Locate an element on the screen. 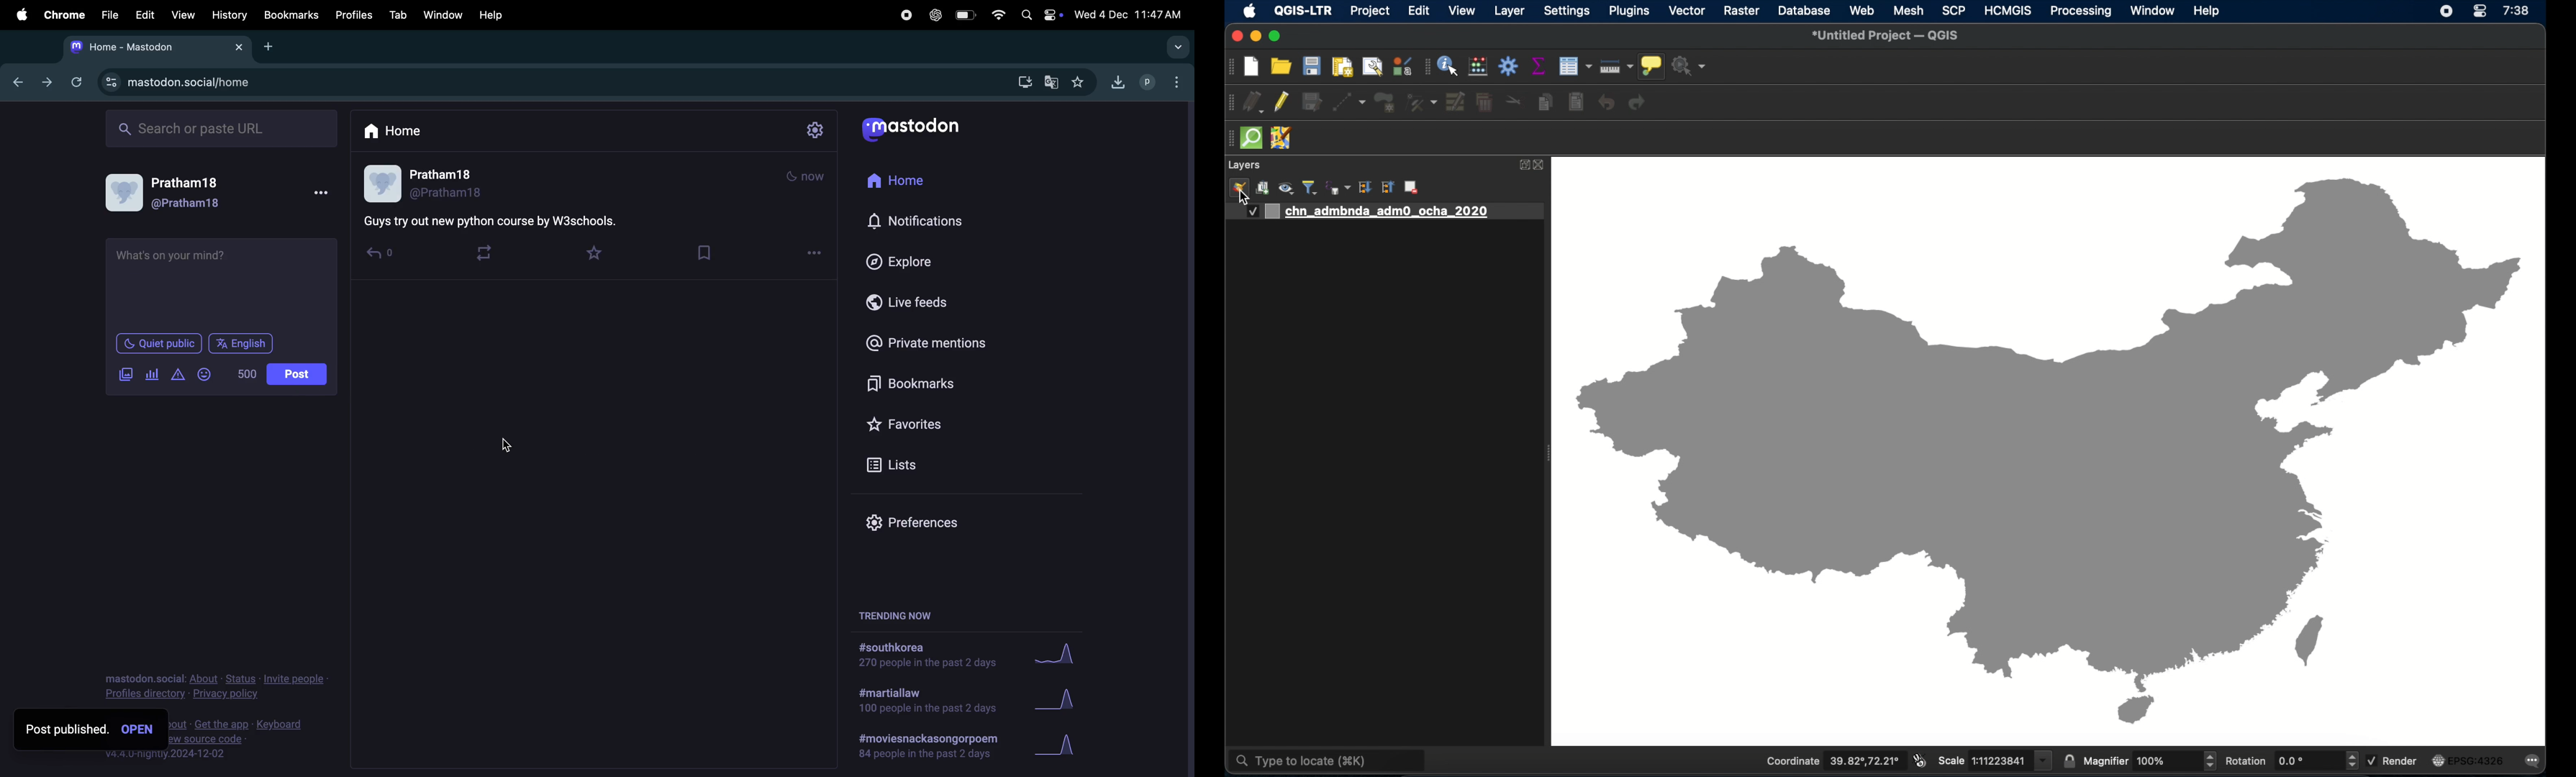 The width and height of the screenshot is (2576, 784). post is located at coordinates (297, 374).